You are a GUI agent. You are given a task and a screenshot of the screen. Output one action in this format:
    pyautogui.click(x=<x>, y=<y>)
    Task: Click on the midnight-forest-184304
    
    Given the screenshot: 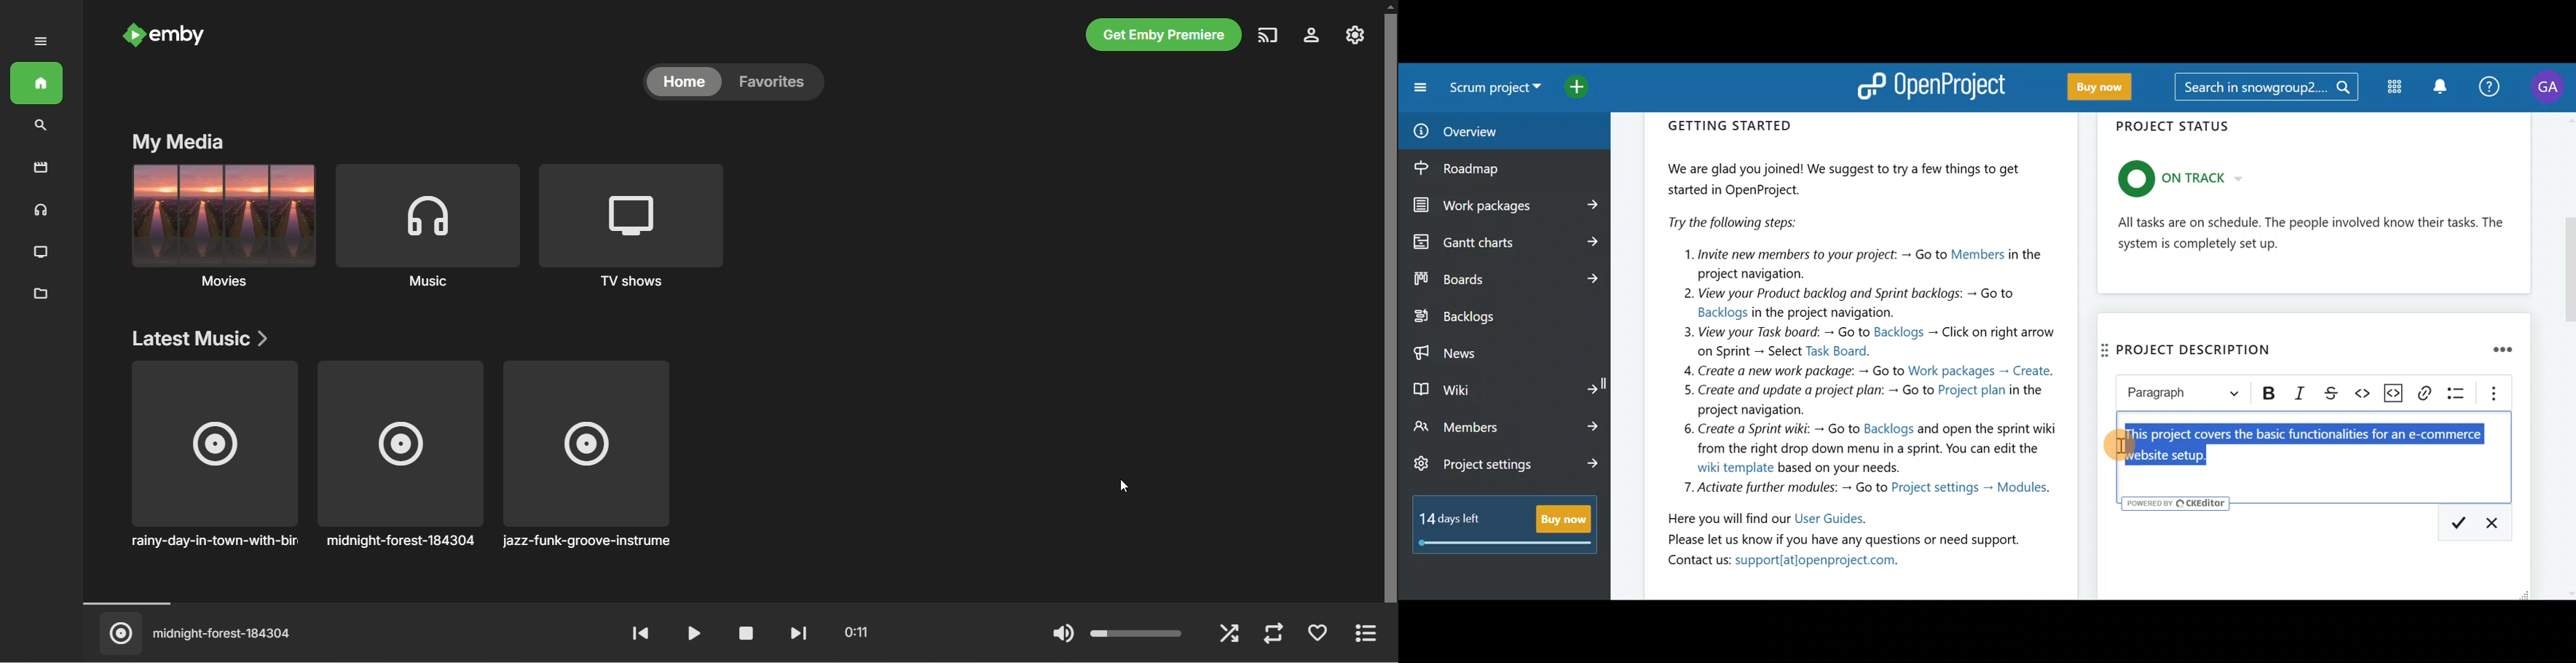 What is the action you would take?
    pyautogui.click(x=399, y=455)
    